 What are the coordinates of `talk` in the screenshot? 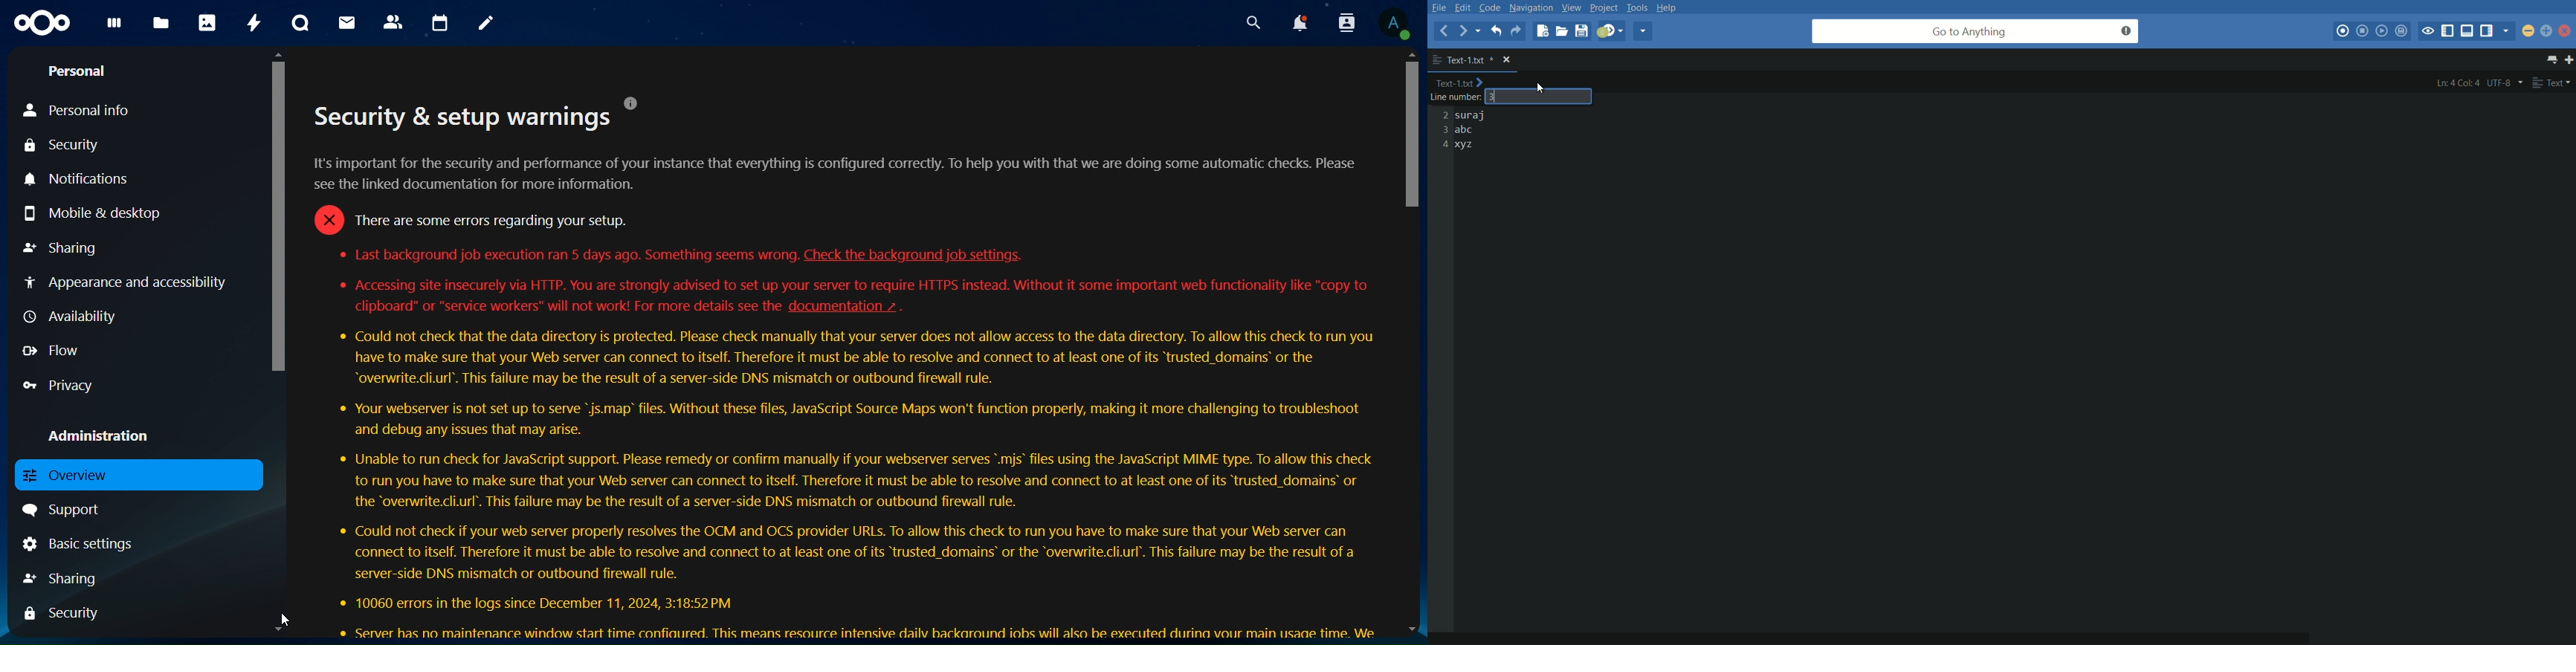 It's located at (301, 23).